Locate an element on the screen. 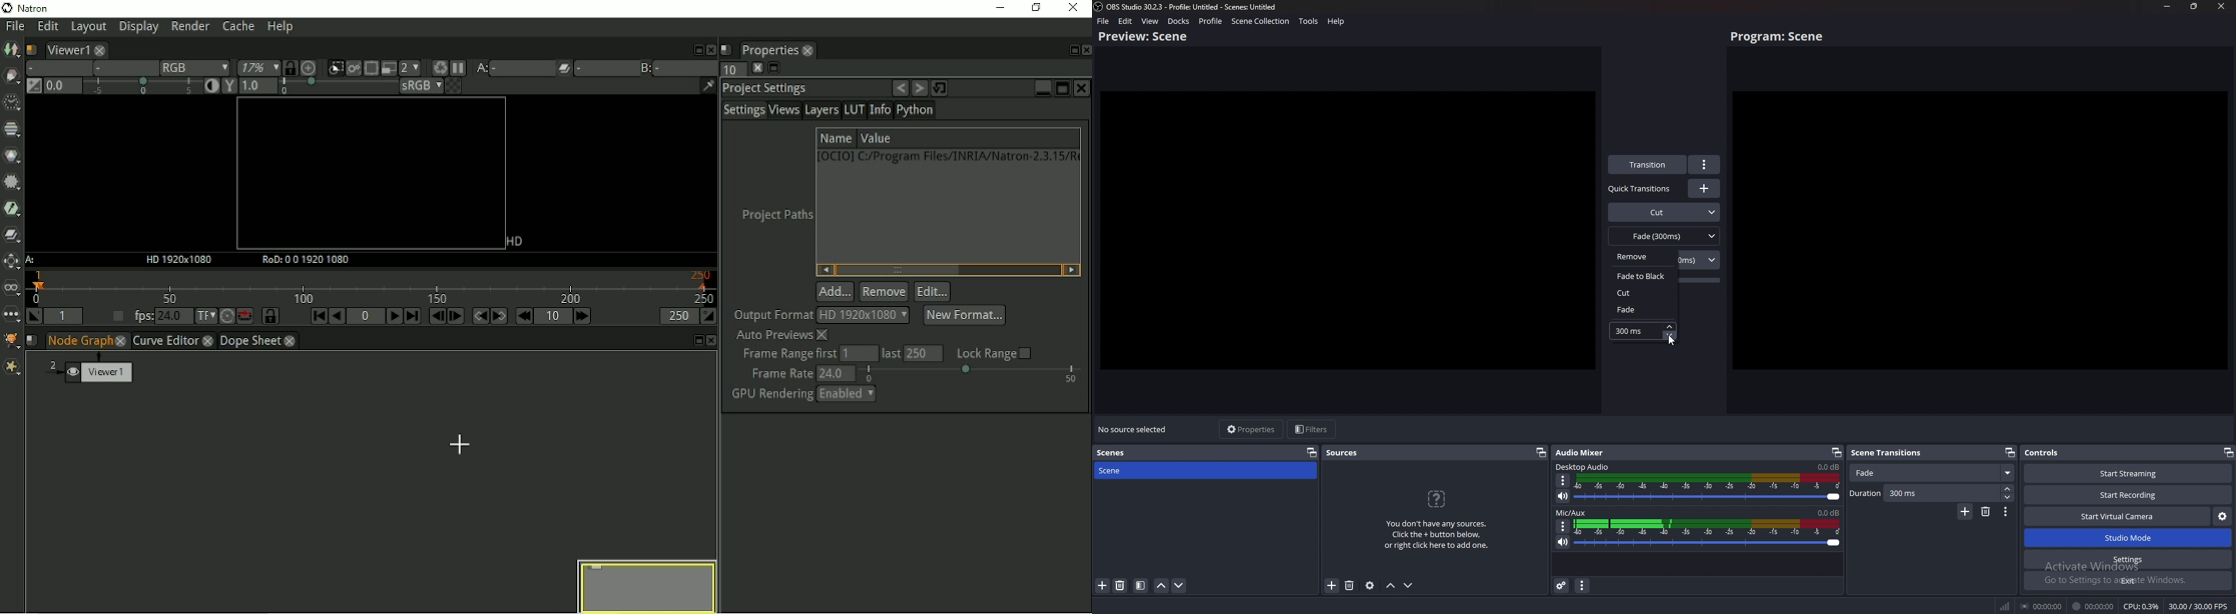 The height and width of the screenshot is (616, 2240). remove is located at coordinates (1647, 256).